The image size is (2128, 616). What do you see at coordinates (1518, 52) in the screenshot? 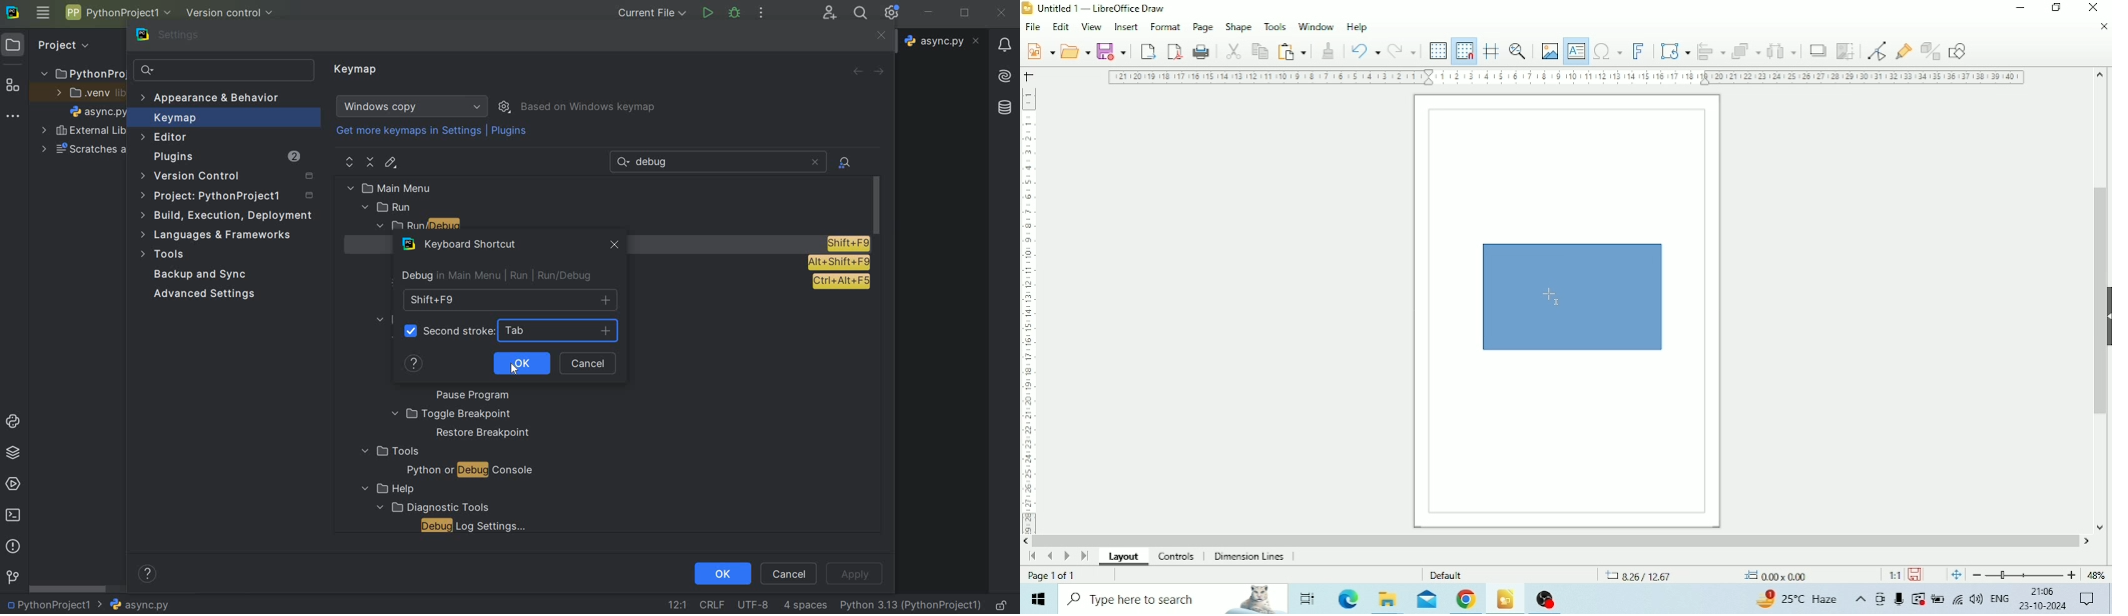
I see `Zoom & Pan` at bounding box center [1518, 52].